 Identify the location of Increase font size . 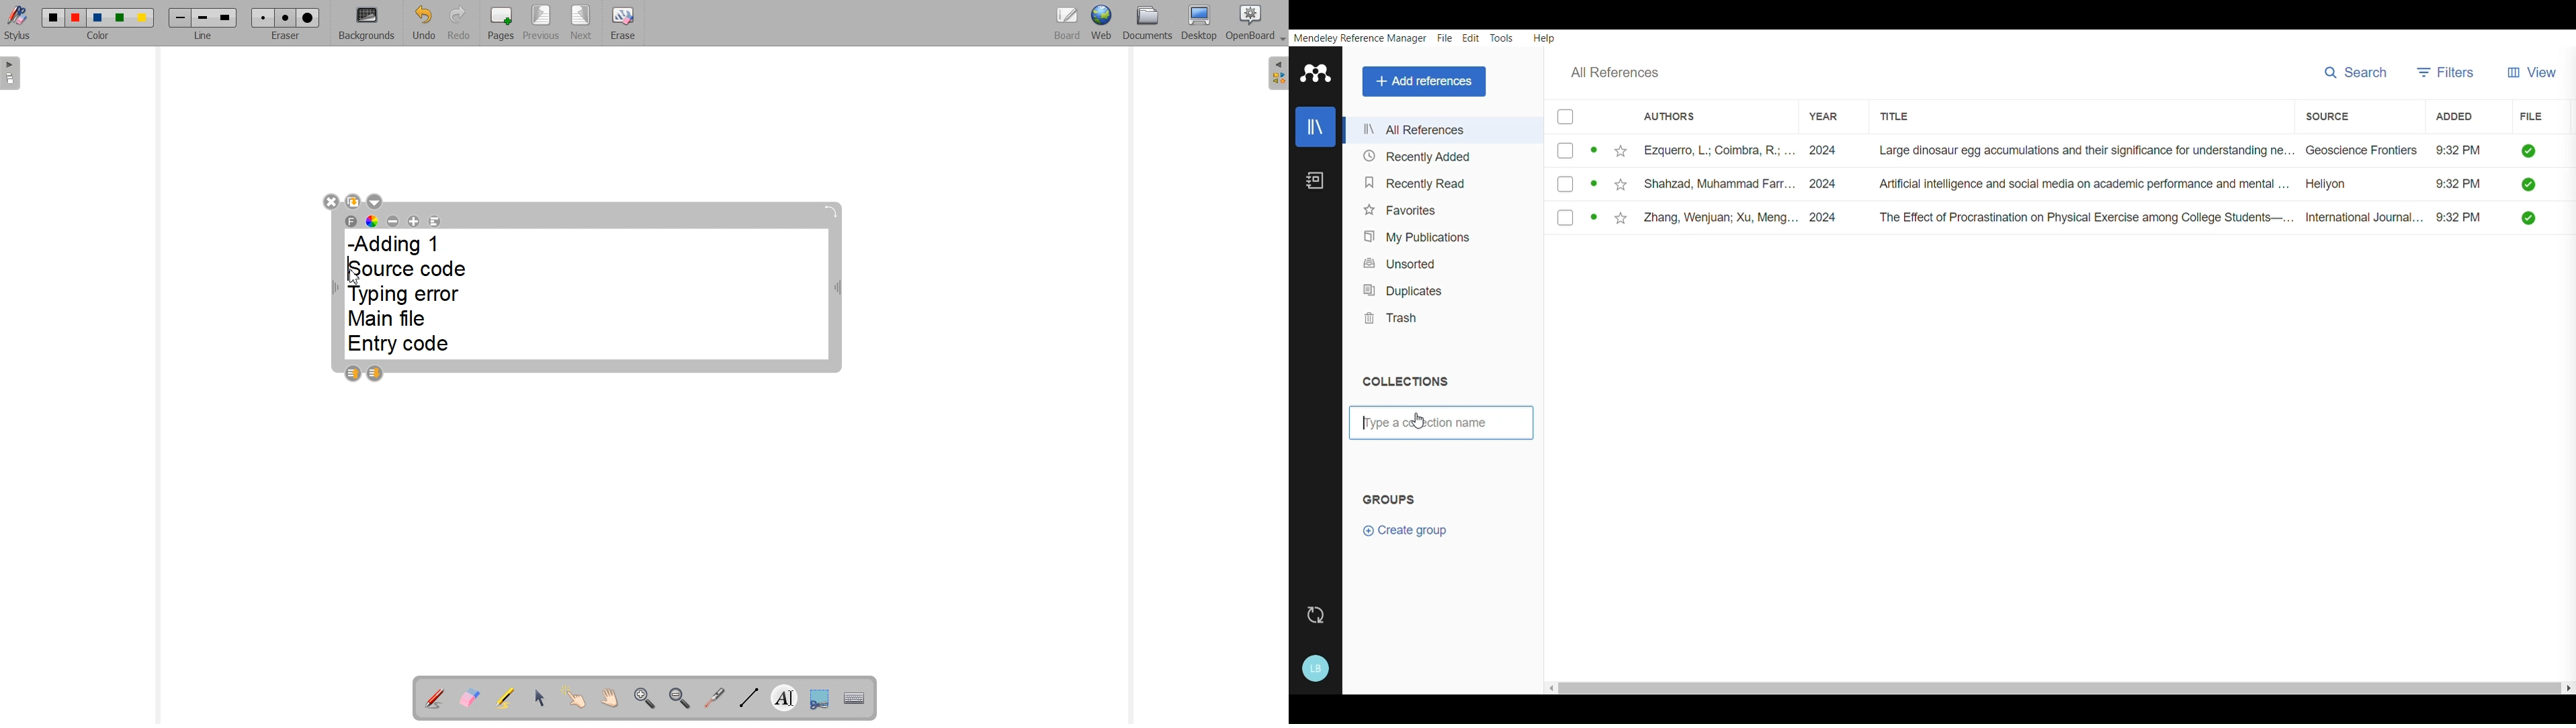
(414, 221).